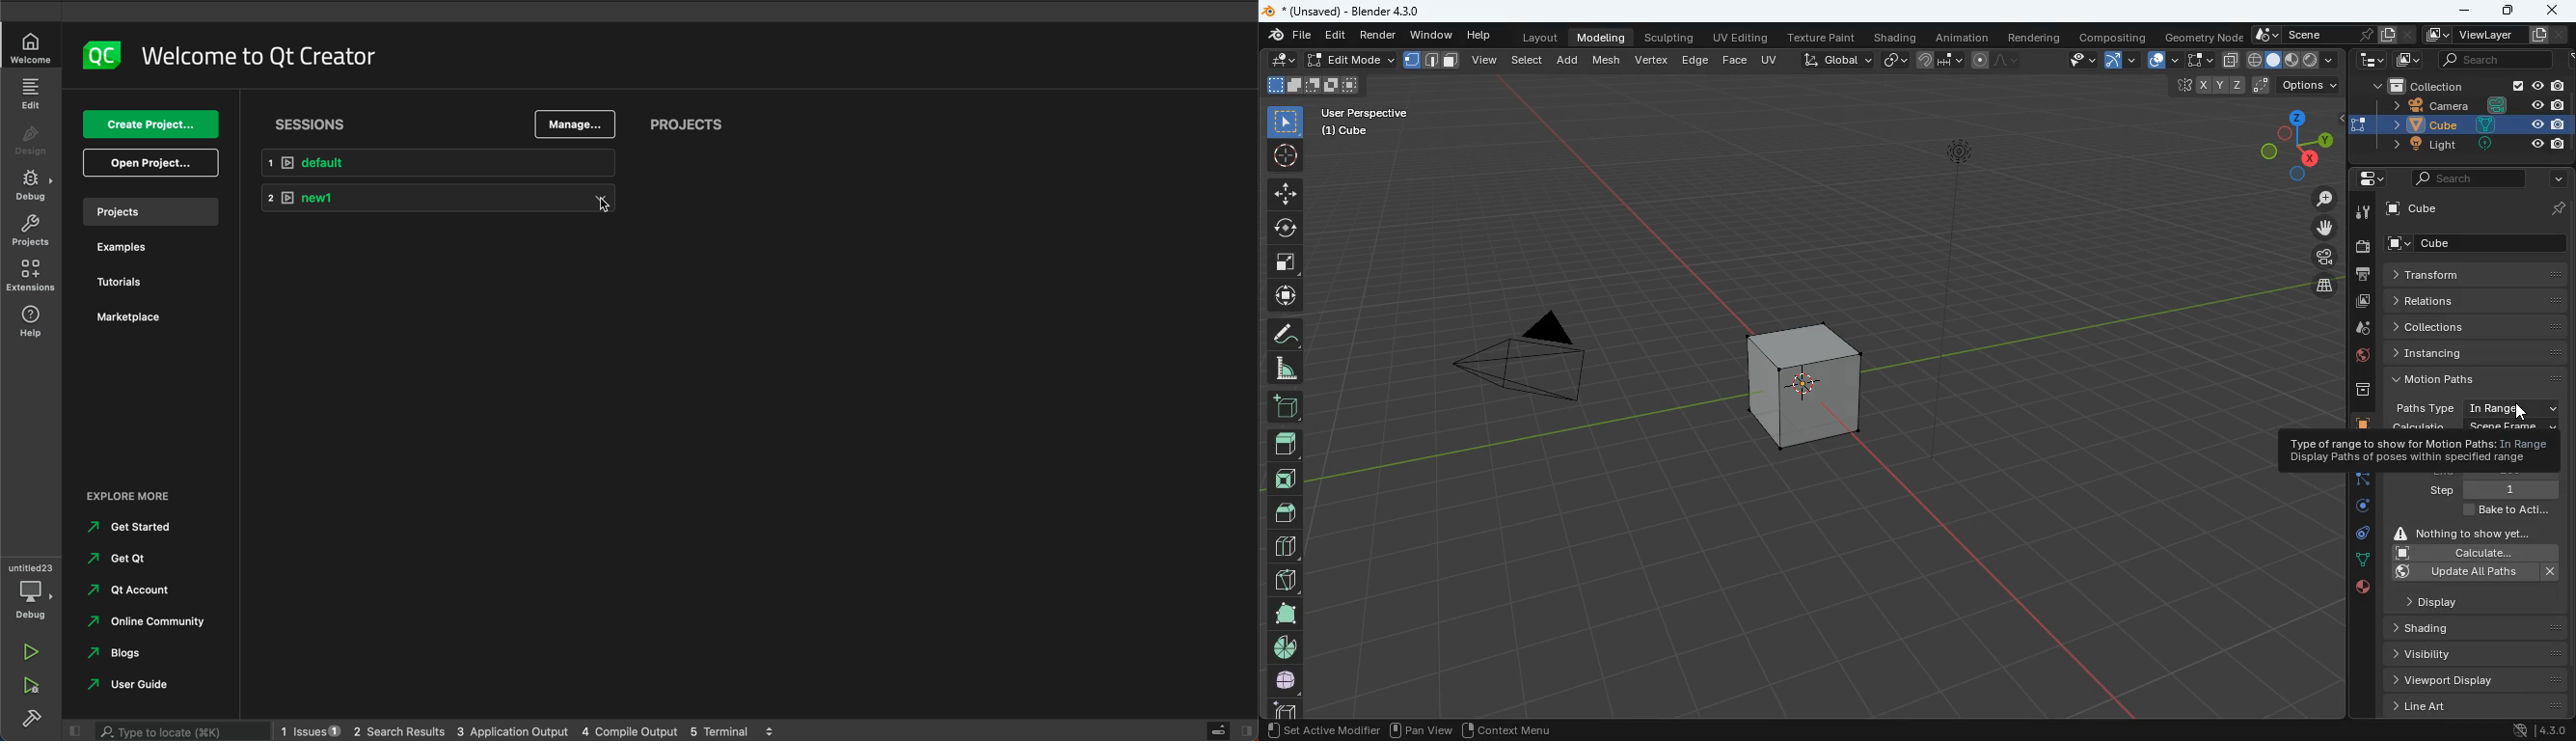  What do you see at coordinates (2115, 37) in the screenshot?
I see `compositing` at bounding box center [2115, 37].